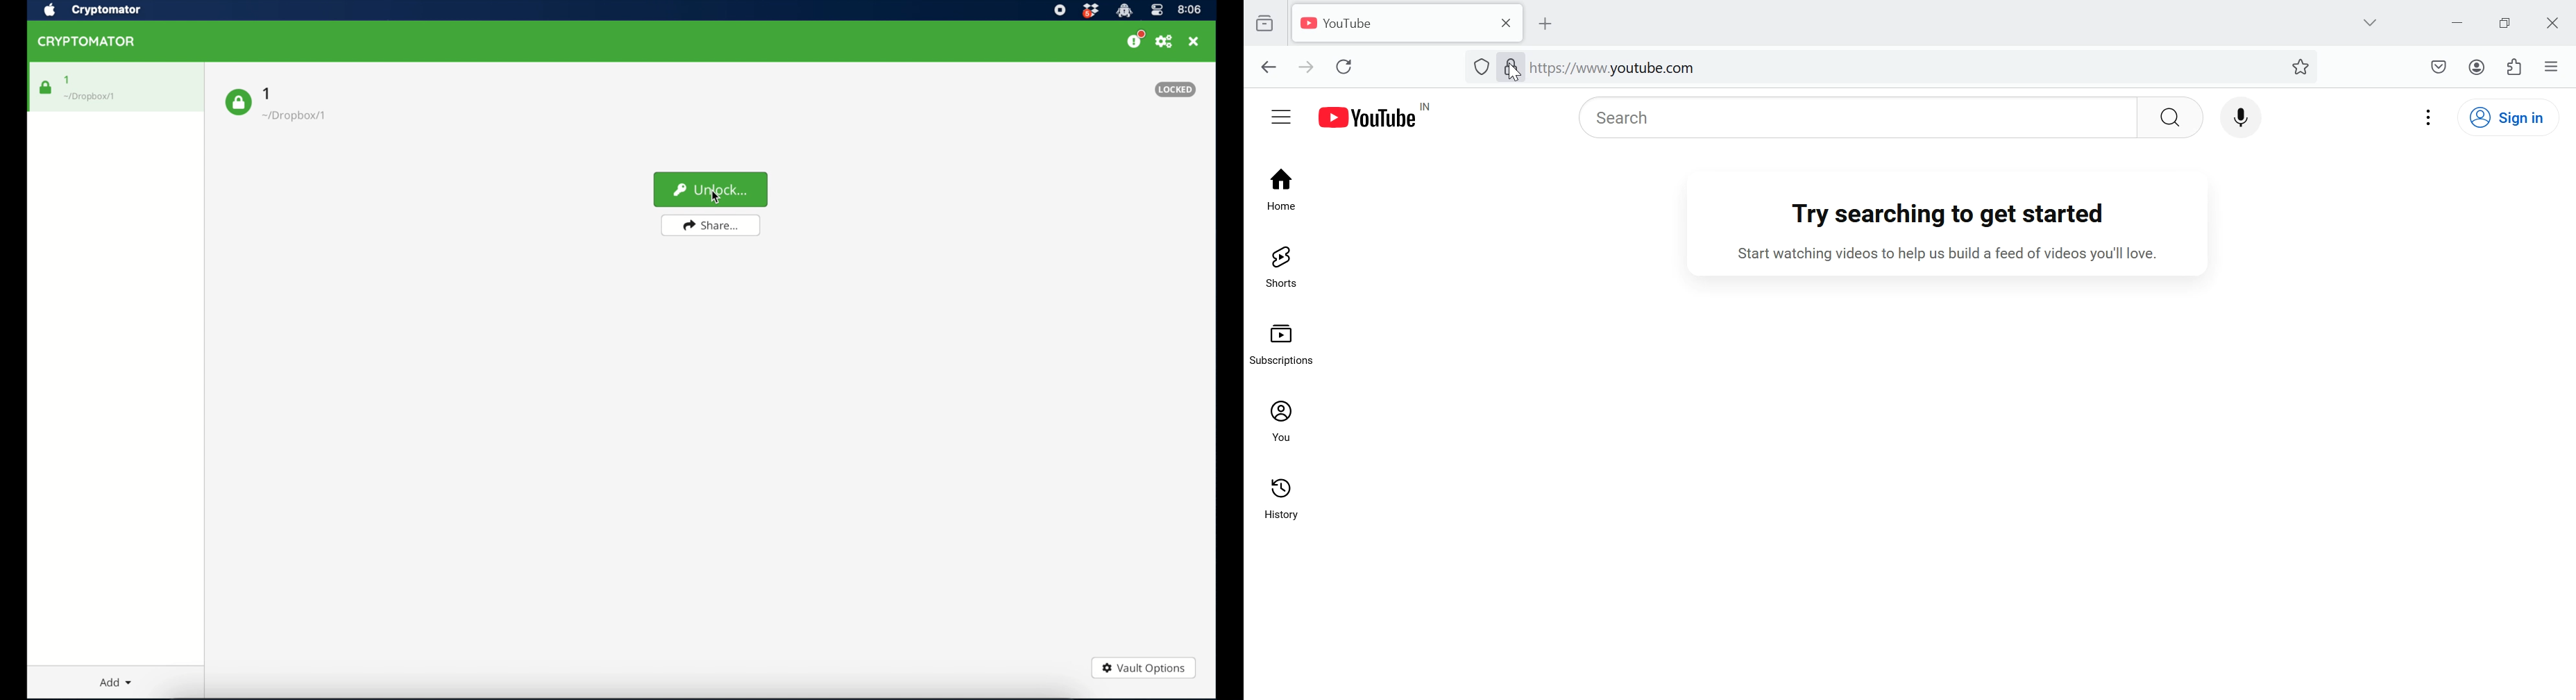 This screenshot has width=2576, height=700. I want to click on Sign in, so click(2516, 117).